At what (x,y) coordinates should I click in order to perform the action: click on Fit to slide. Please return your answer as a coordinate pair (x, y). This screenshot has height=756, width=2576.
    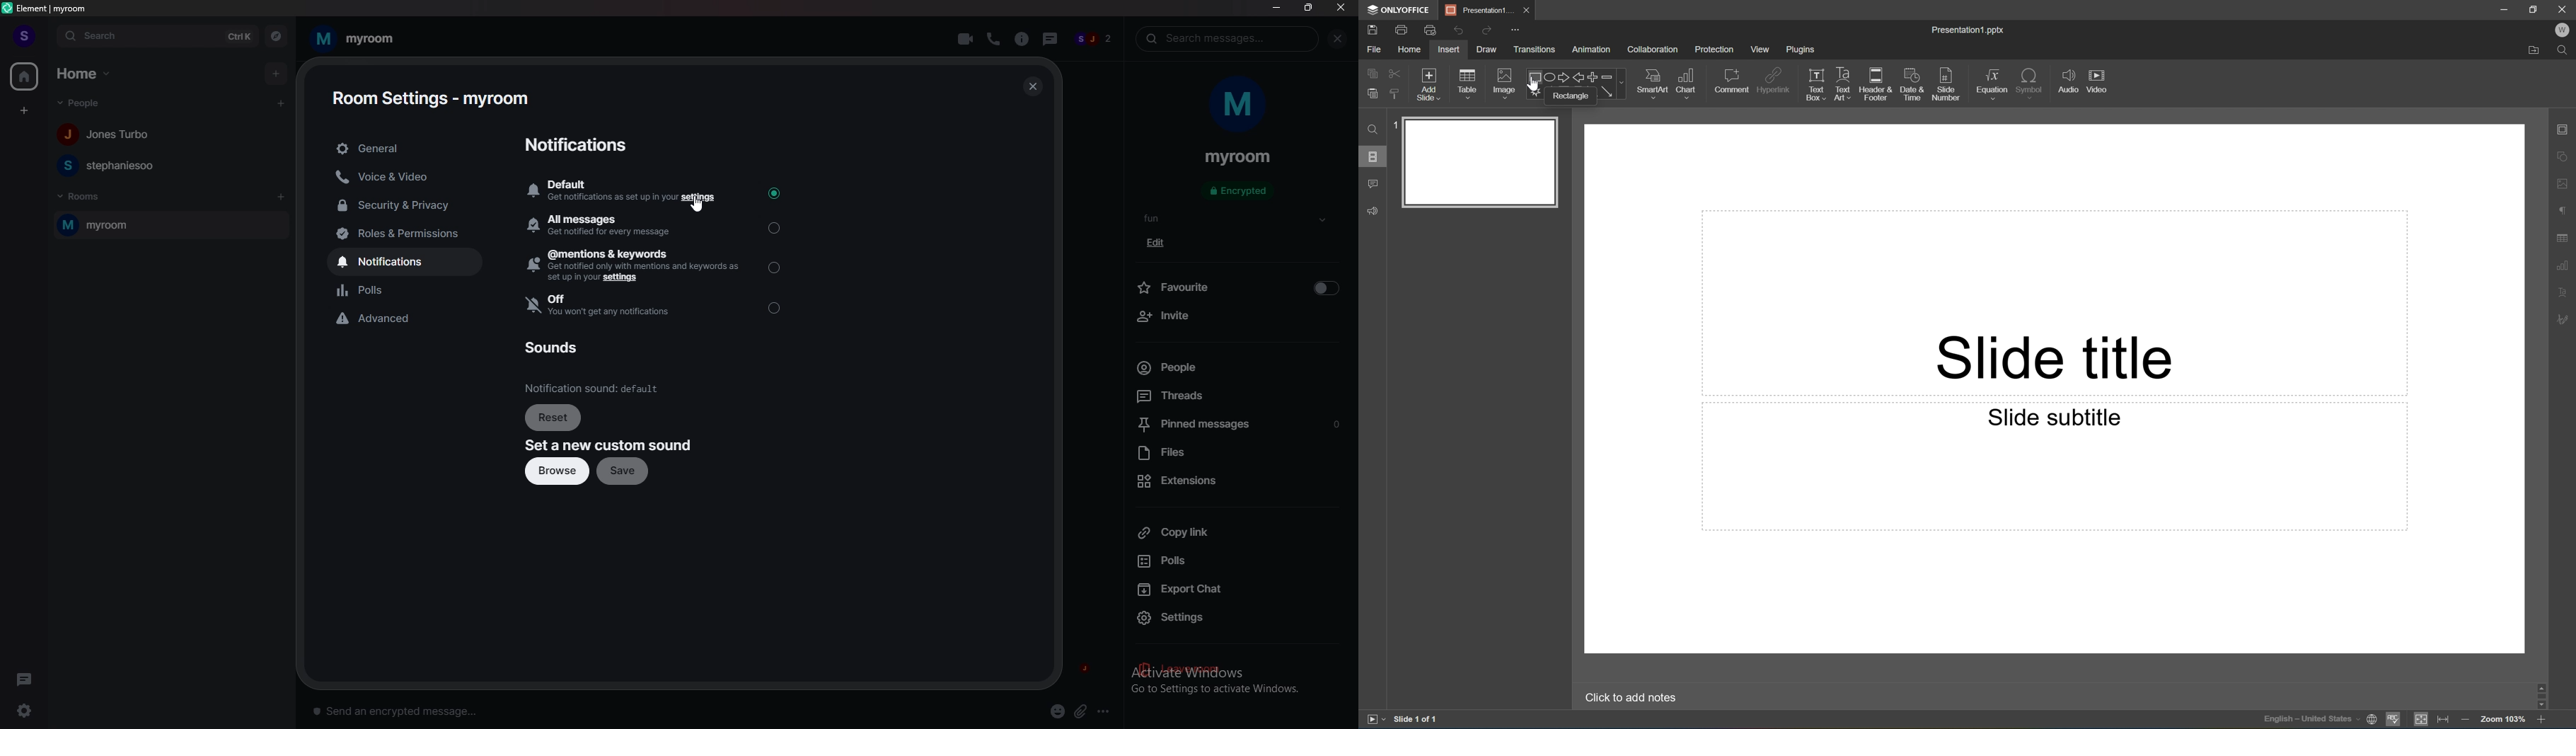
    Looking at the image, I should click on (2421, 719).